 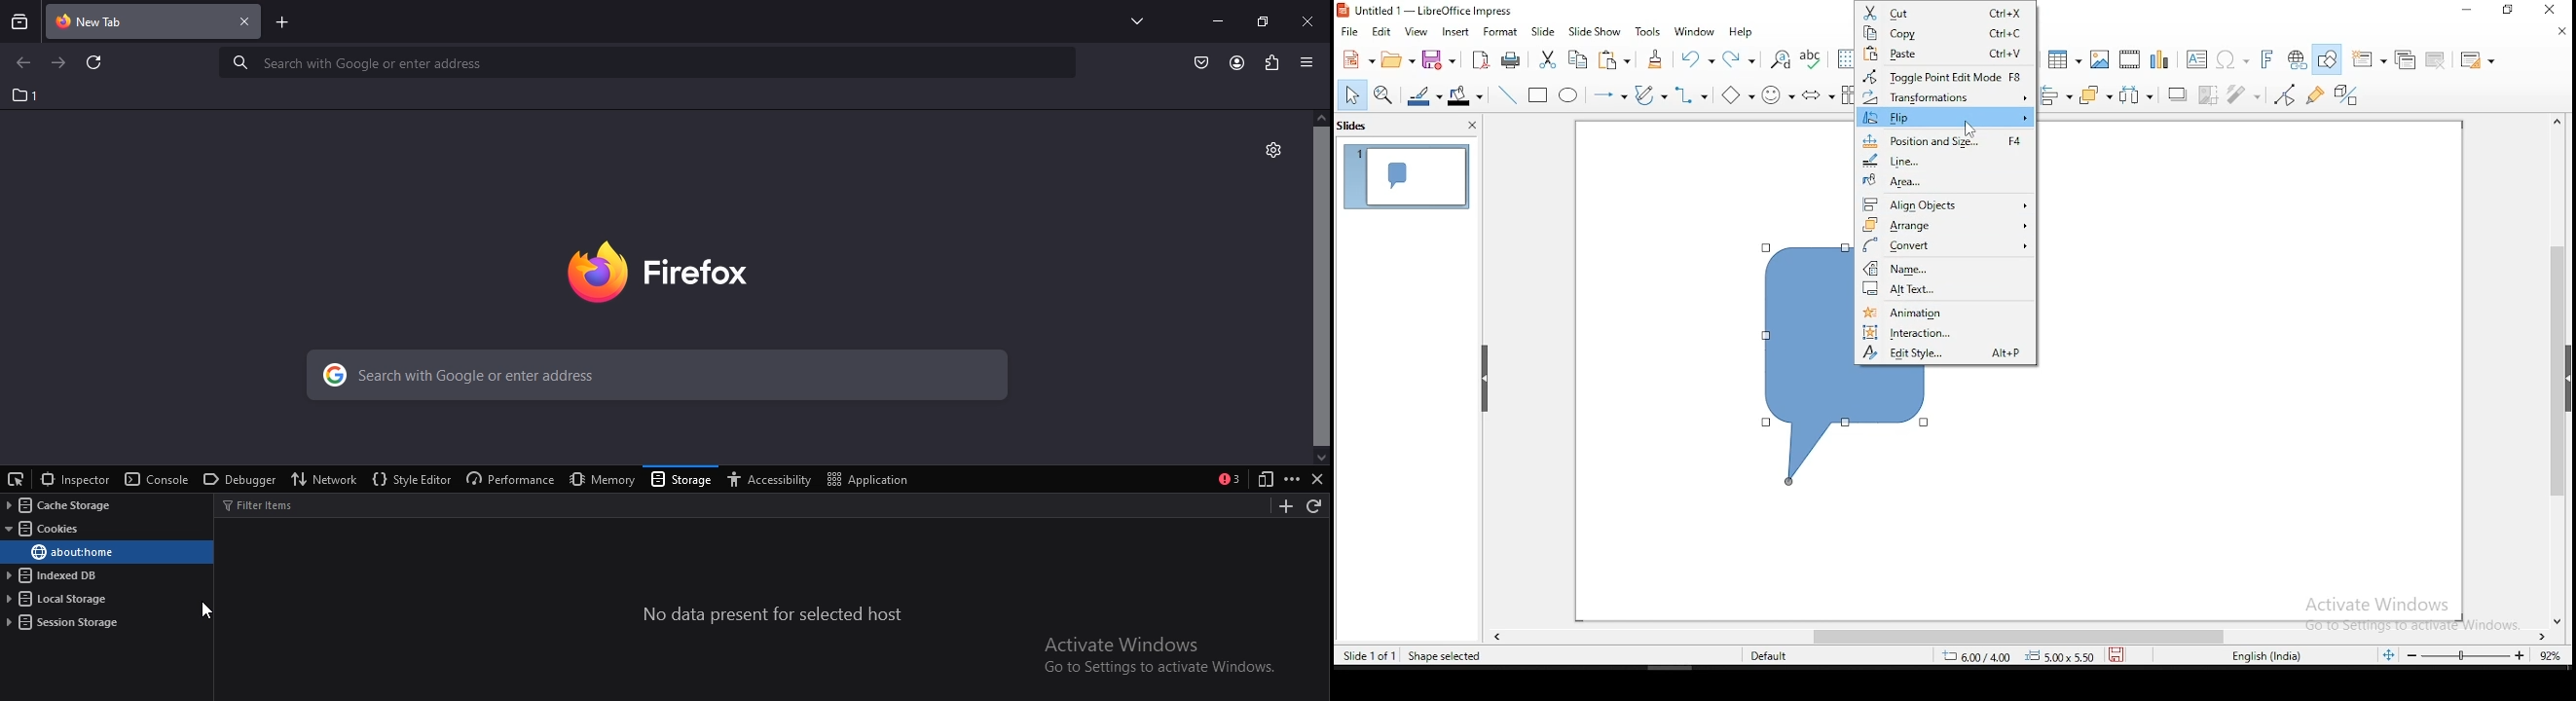 I want to click on align objects, so click(x=2054, y=95).